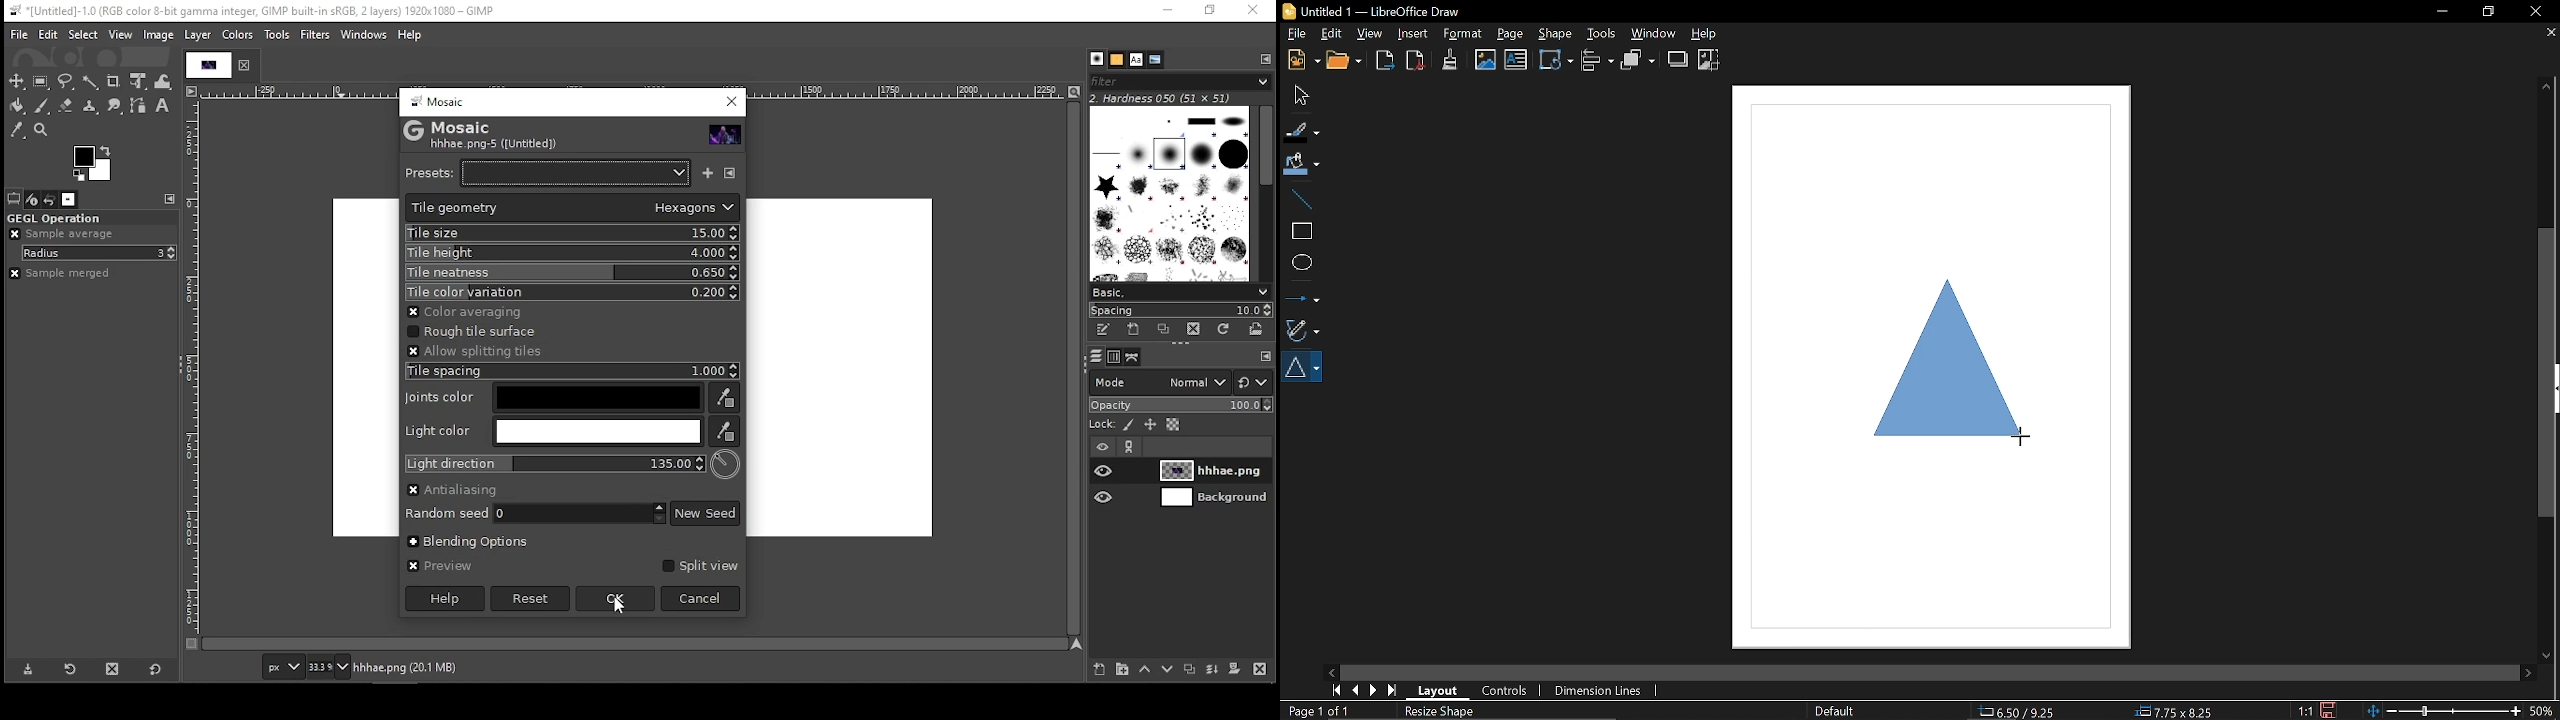 This screenshot has height=728, width=2576. I want to click on link, so click(1131, 447).